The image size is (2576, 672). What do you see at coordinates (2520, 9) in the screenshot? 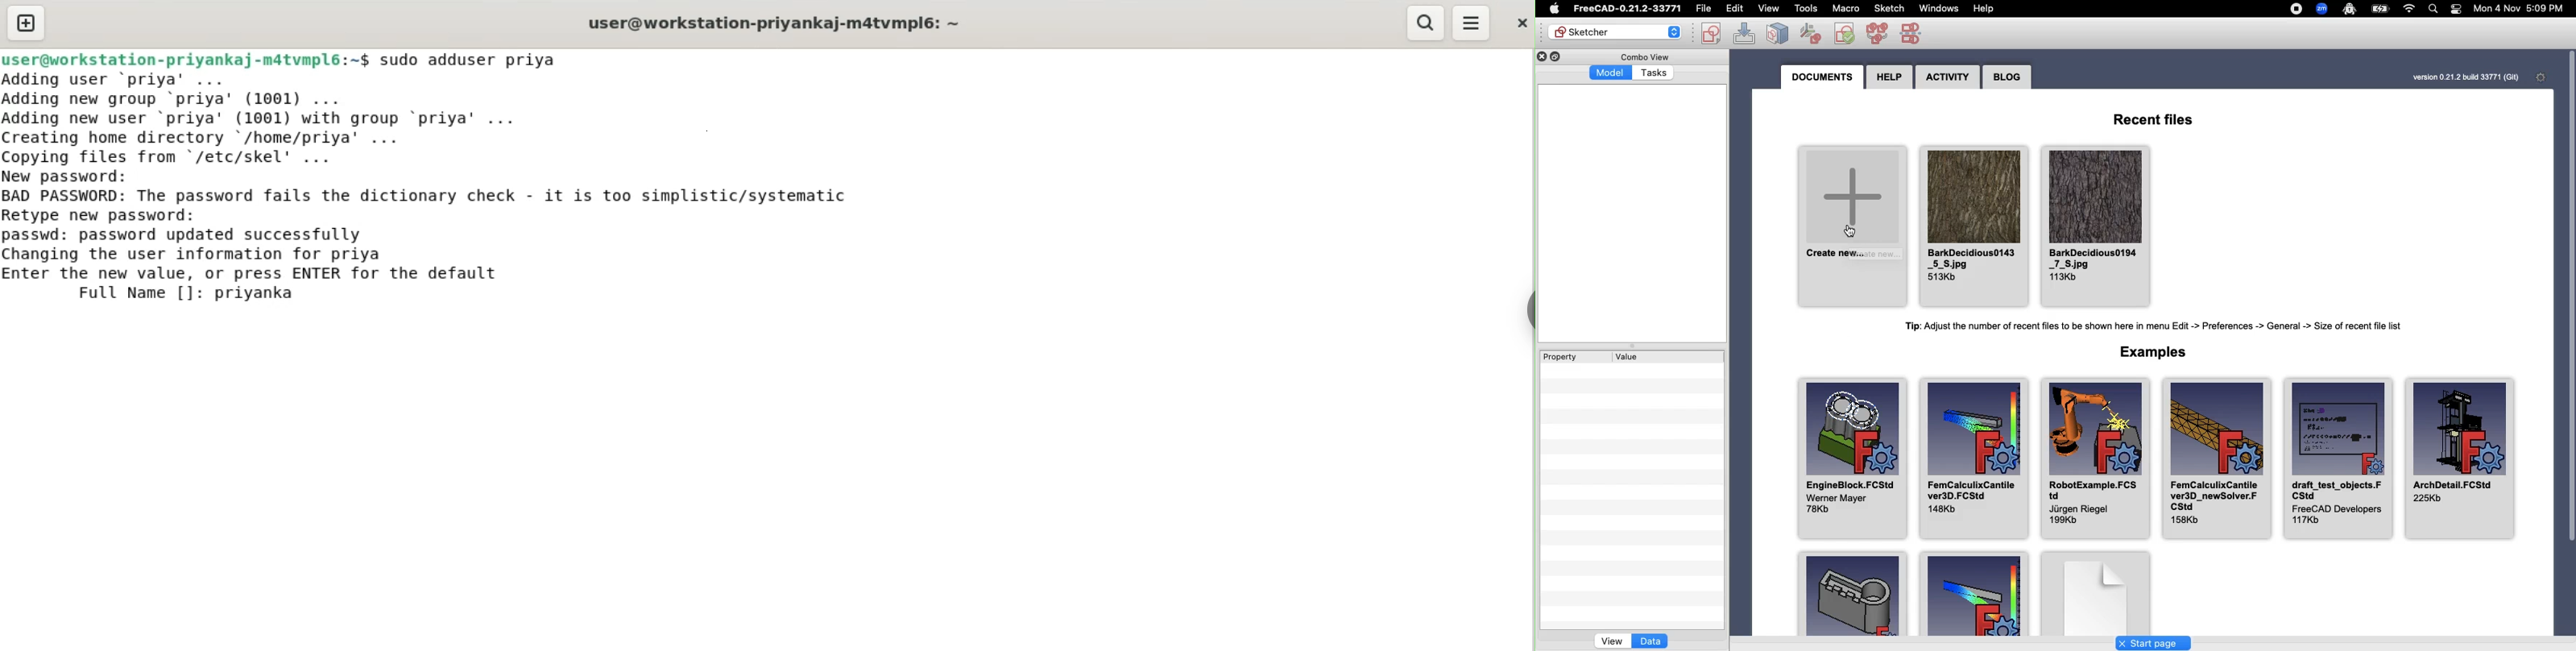
I see `Mon 4 Nov 5:09 PM` at bounding box center [2520, 9].